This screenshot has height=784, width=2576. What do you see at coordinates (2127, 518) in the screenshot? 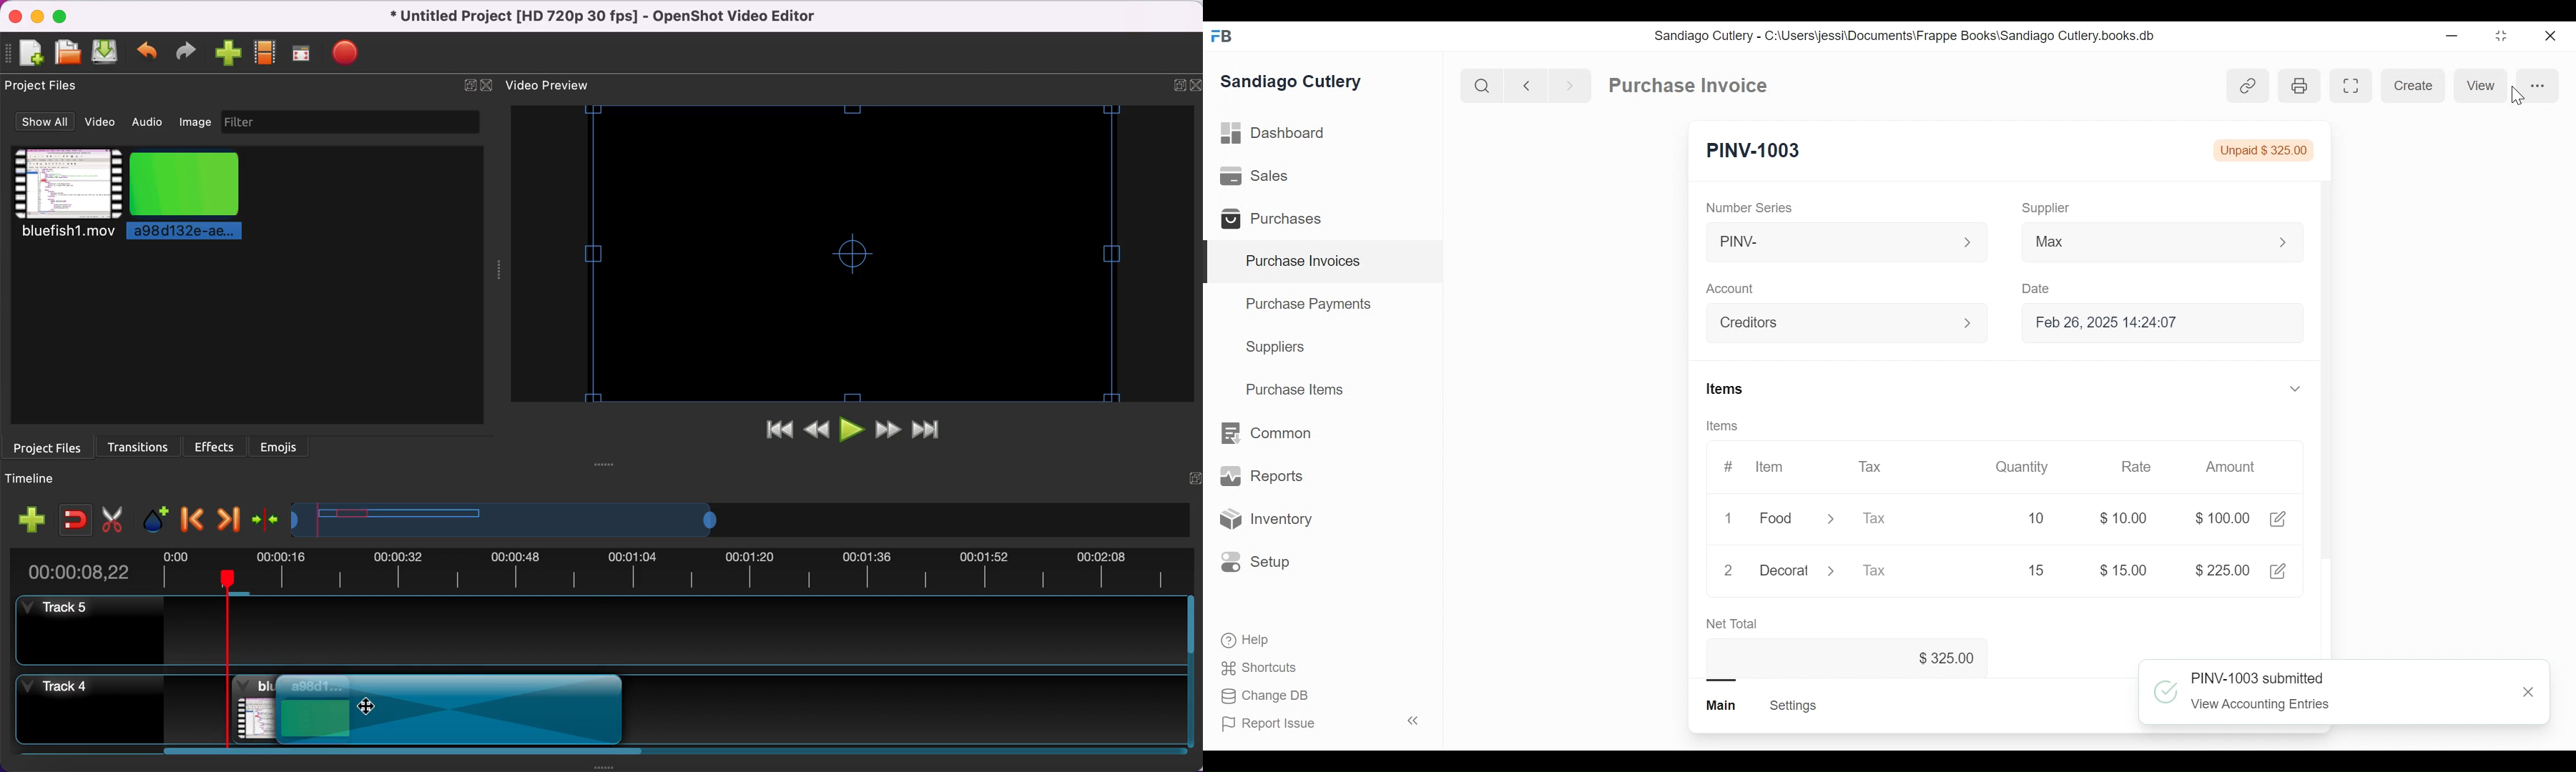
I see `$0.00` at bounding box center [2127, 518].